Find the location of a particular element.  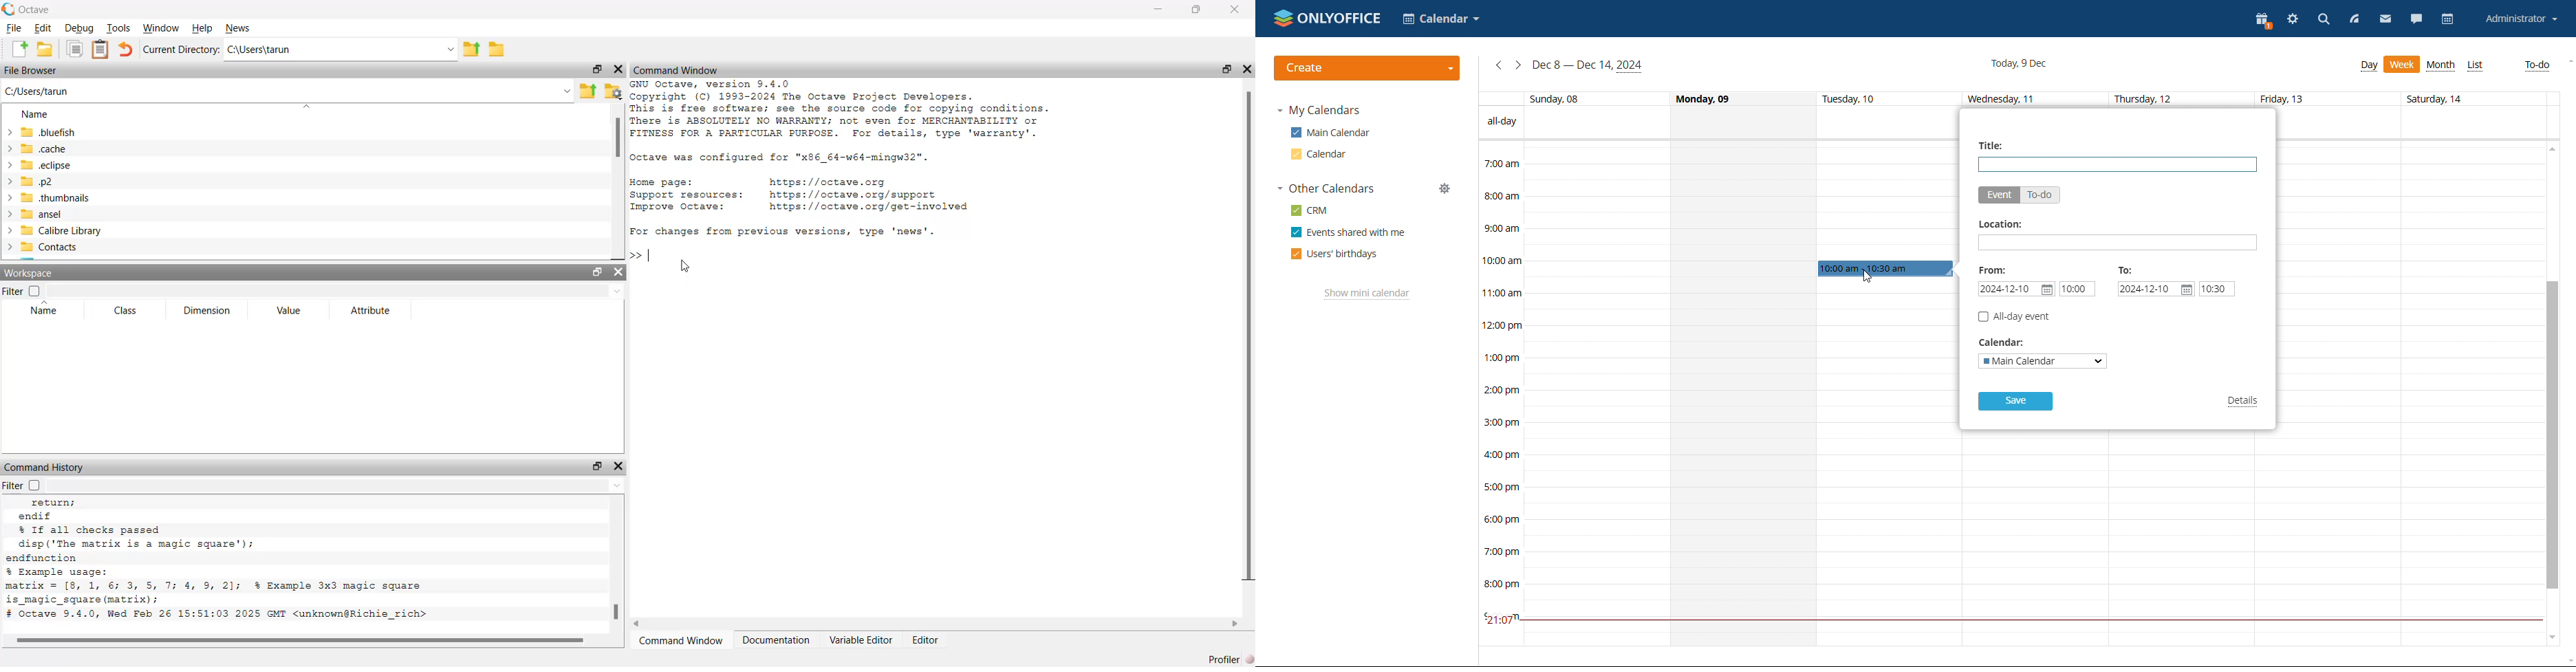

cursor is located at coordinates (1865, 277).